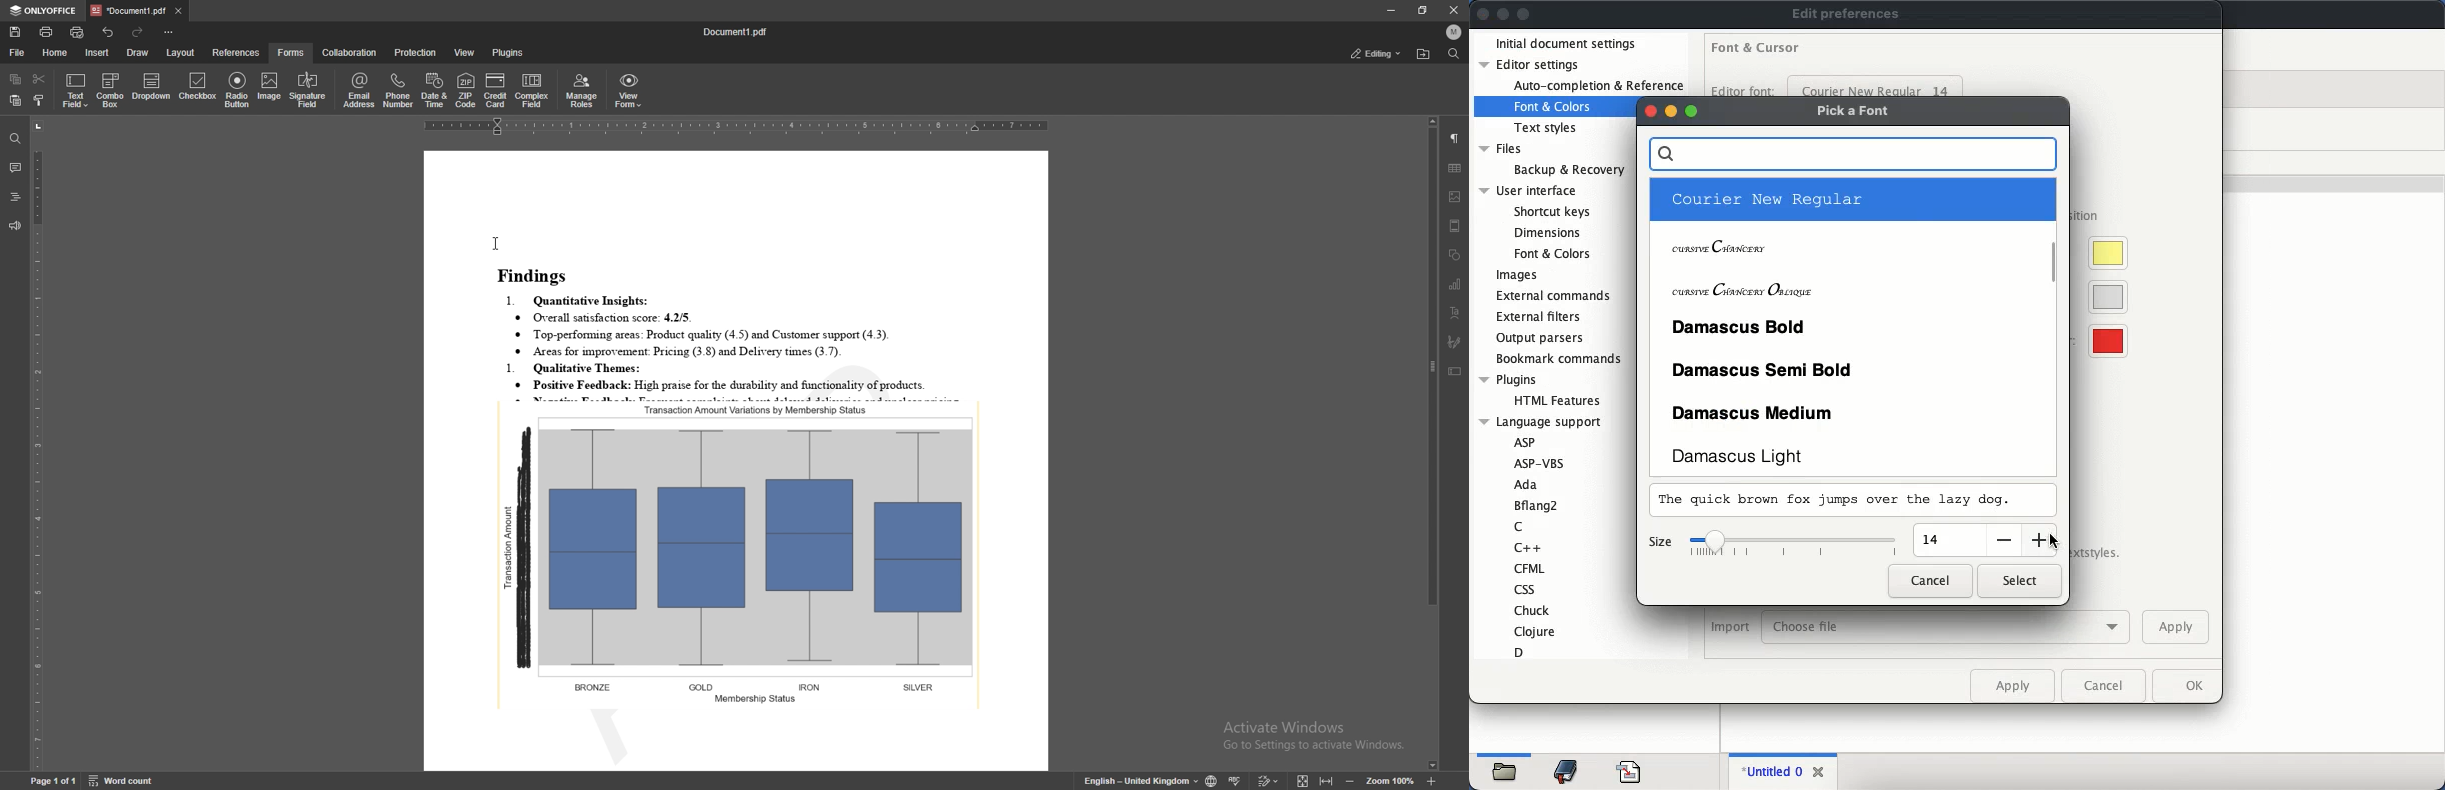 Image resolution: width=2464 pixels, height=812 pixels. I want to click on find, so click(1455, 54).